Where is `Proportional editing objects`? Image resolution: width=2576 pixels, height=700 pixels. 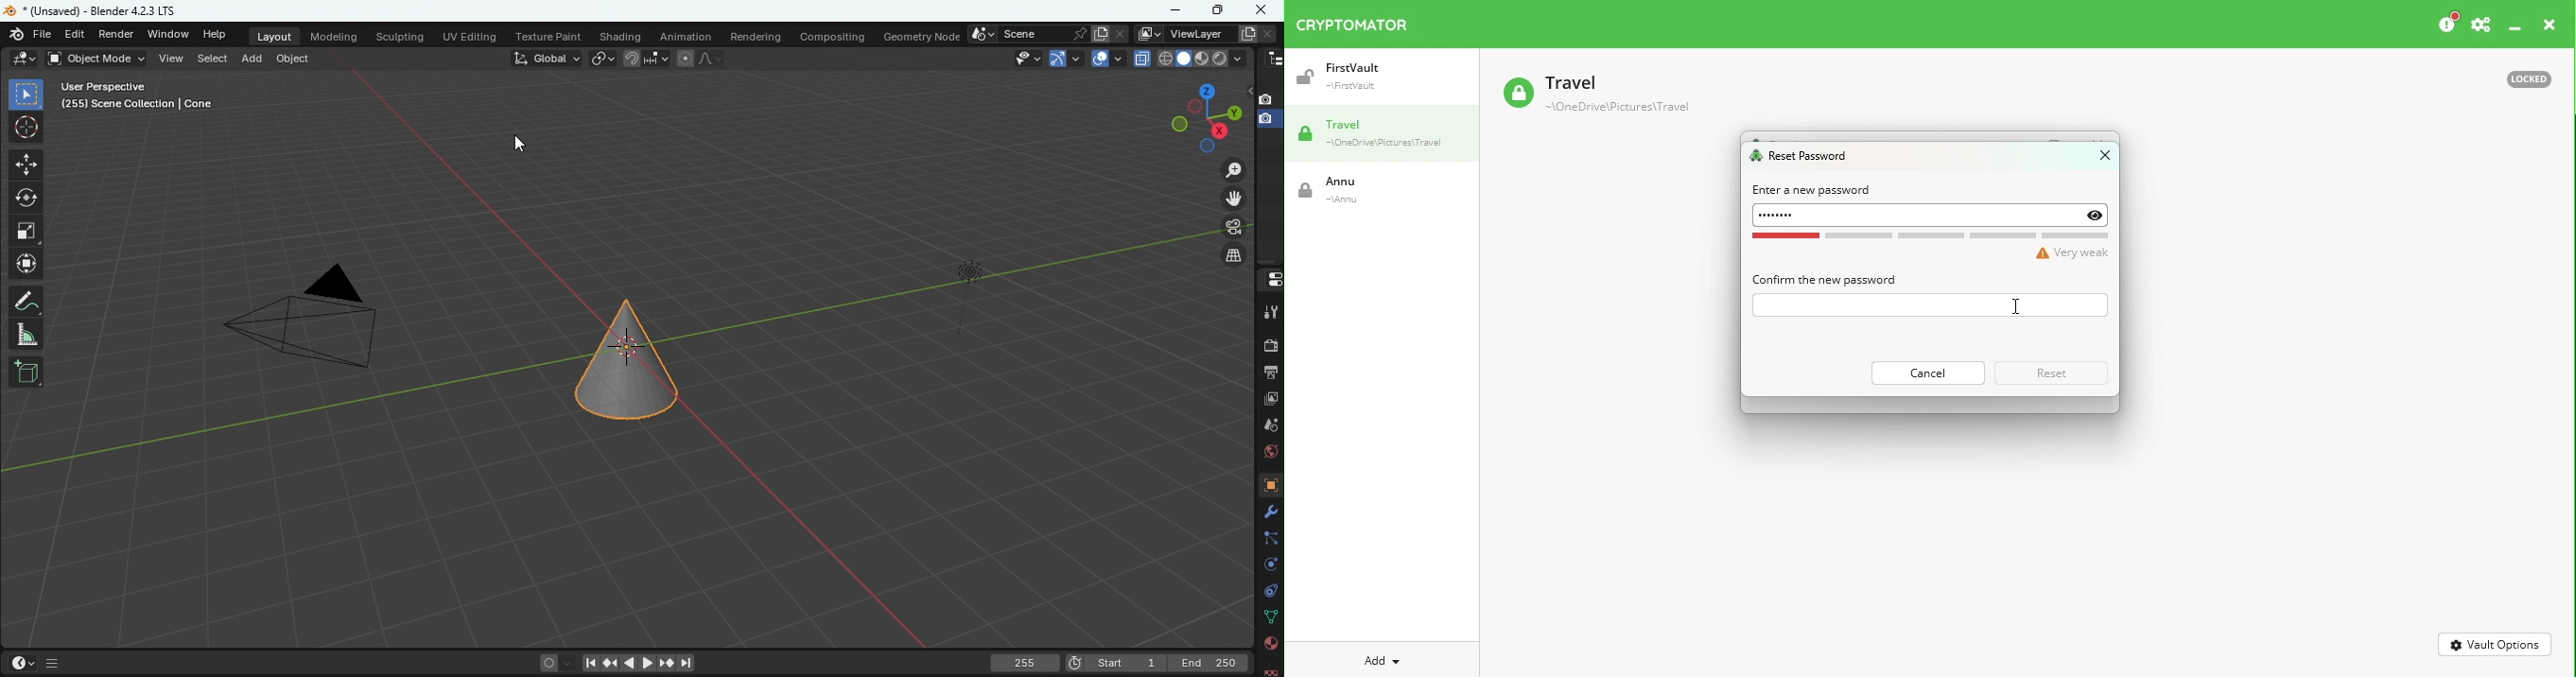 Proportional editing objects is located at coordinates (685, 58).